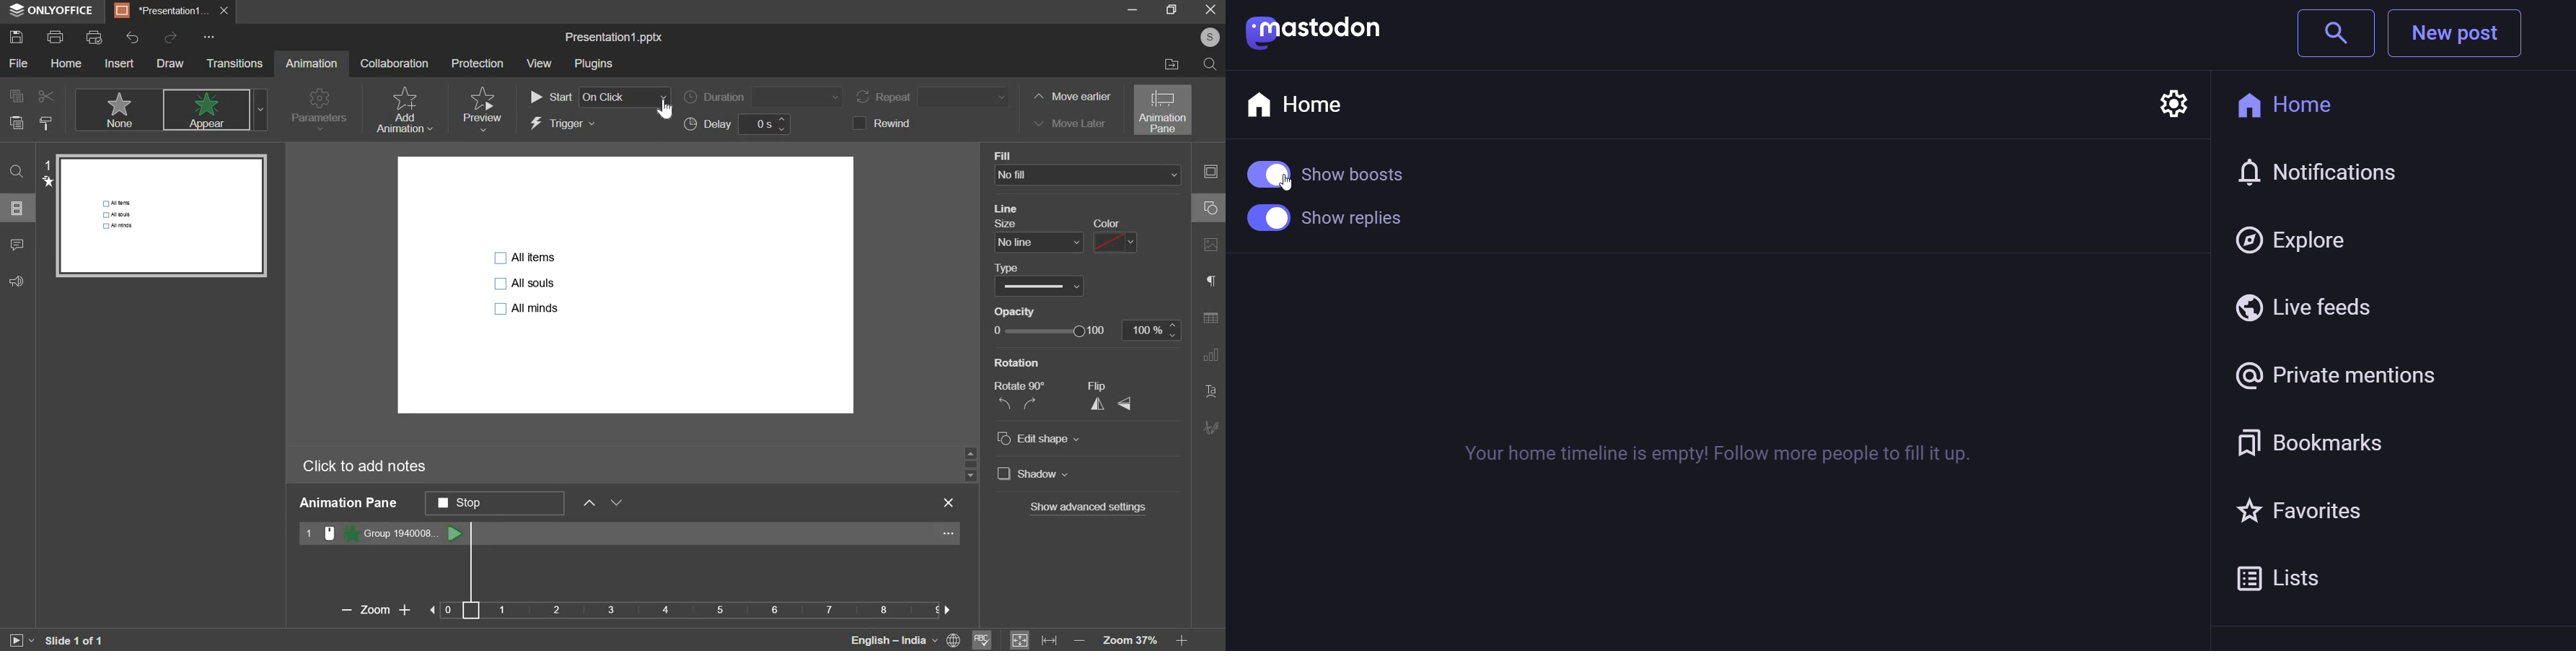 This screenshot has width=2576, height=672. I want to click on none, so click(117, 109).